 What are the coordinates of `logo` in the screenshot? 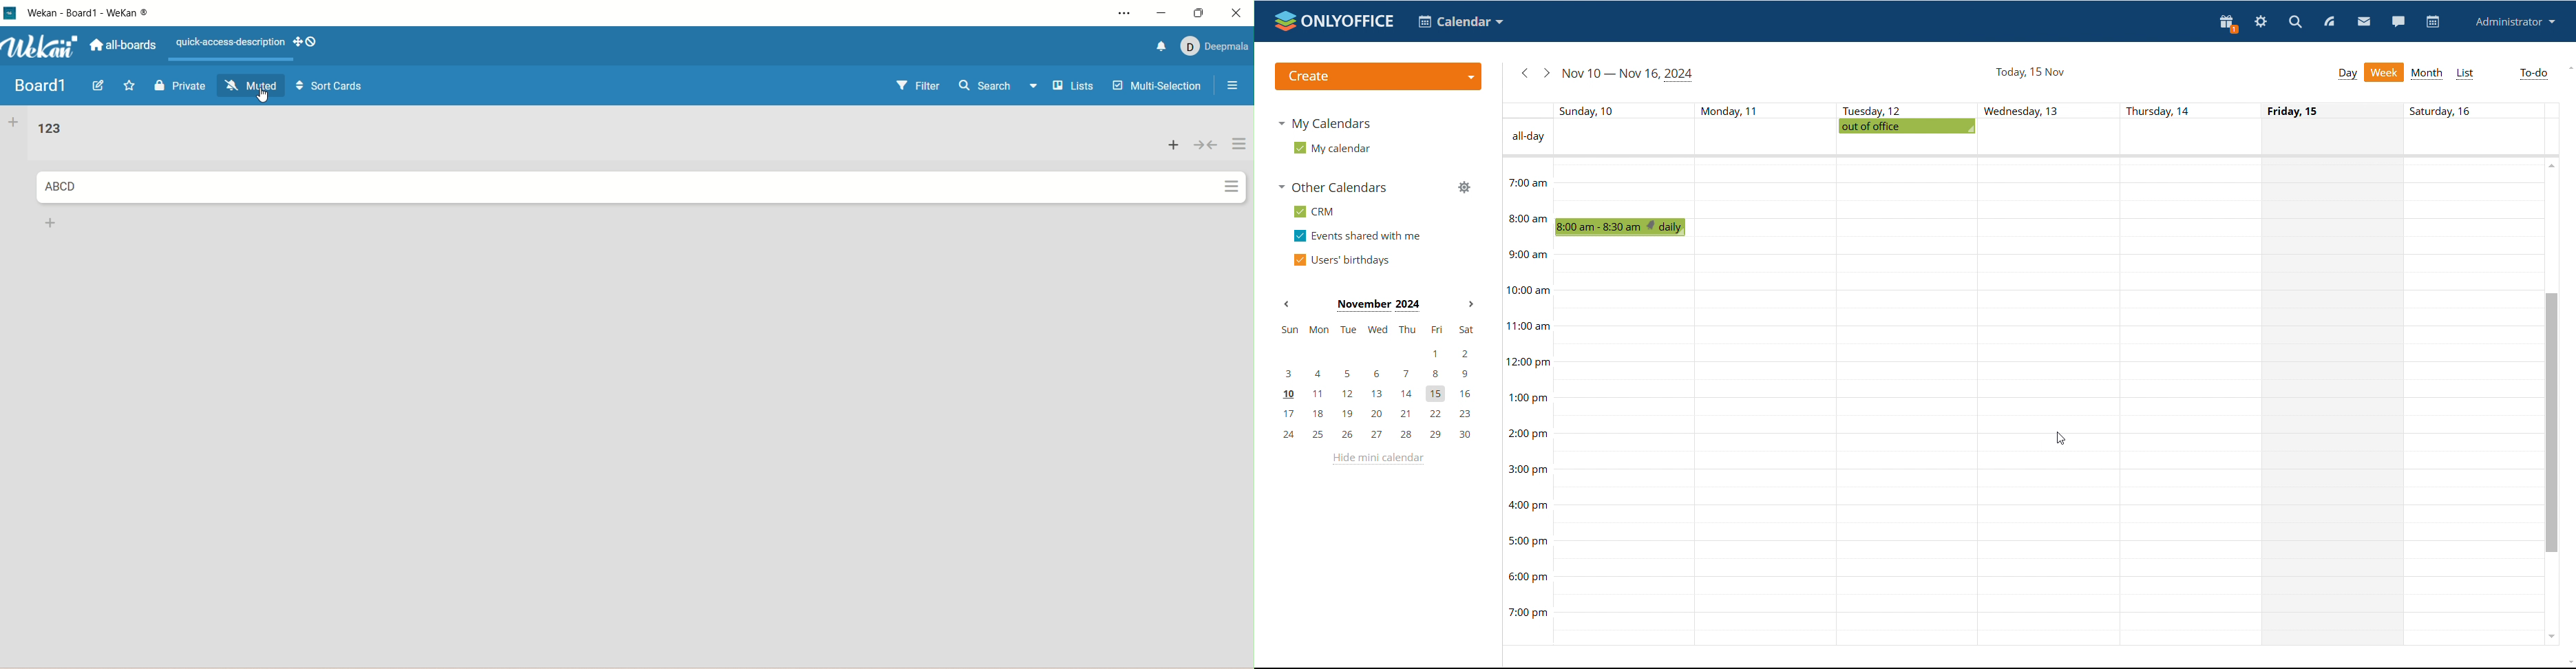 It's located at (1335, 22).